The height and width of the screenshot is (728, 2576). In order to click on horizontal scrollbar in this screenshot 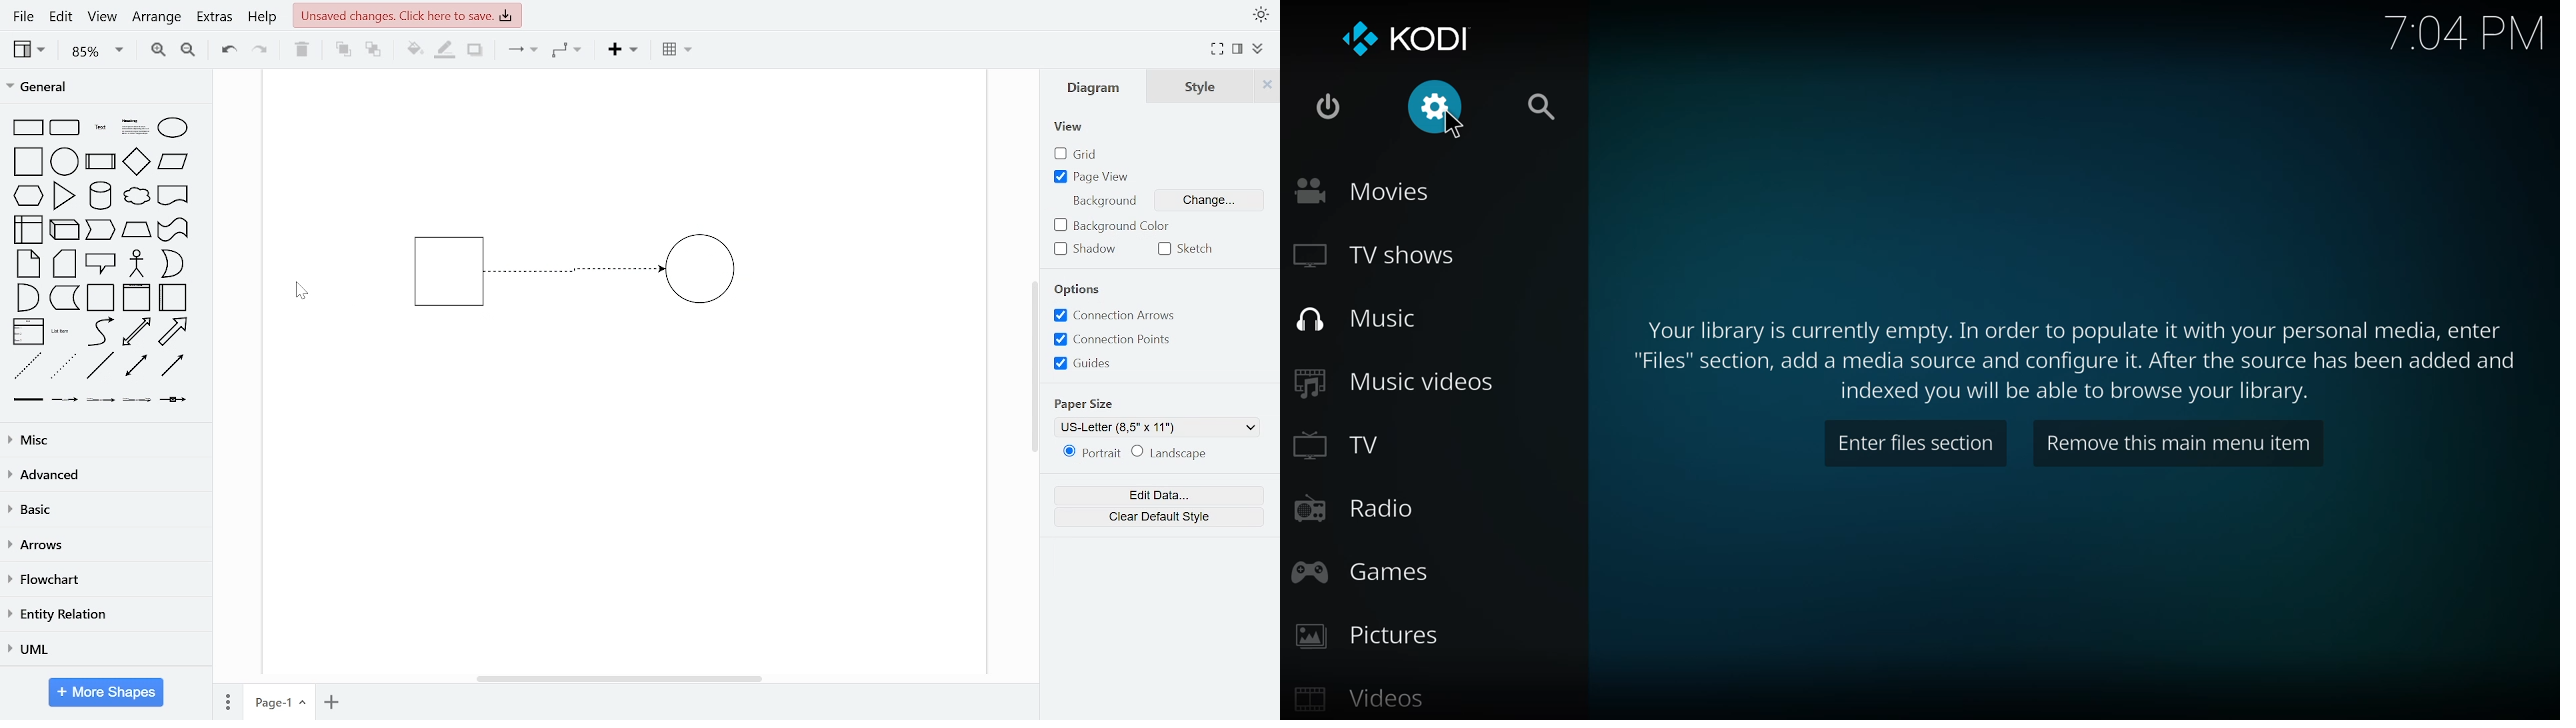, I will do `click(622, 678)`.